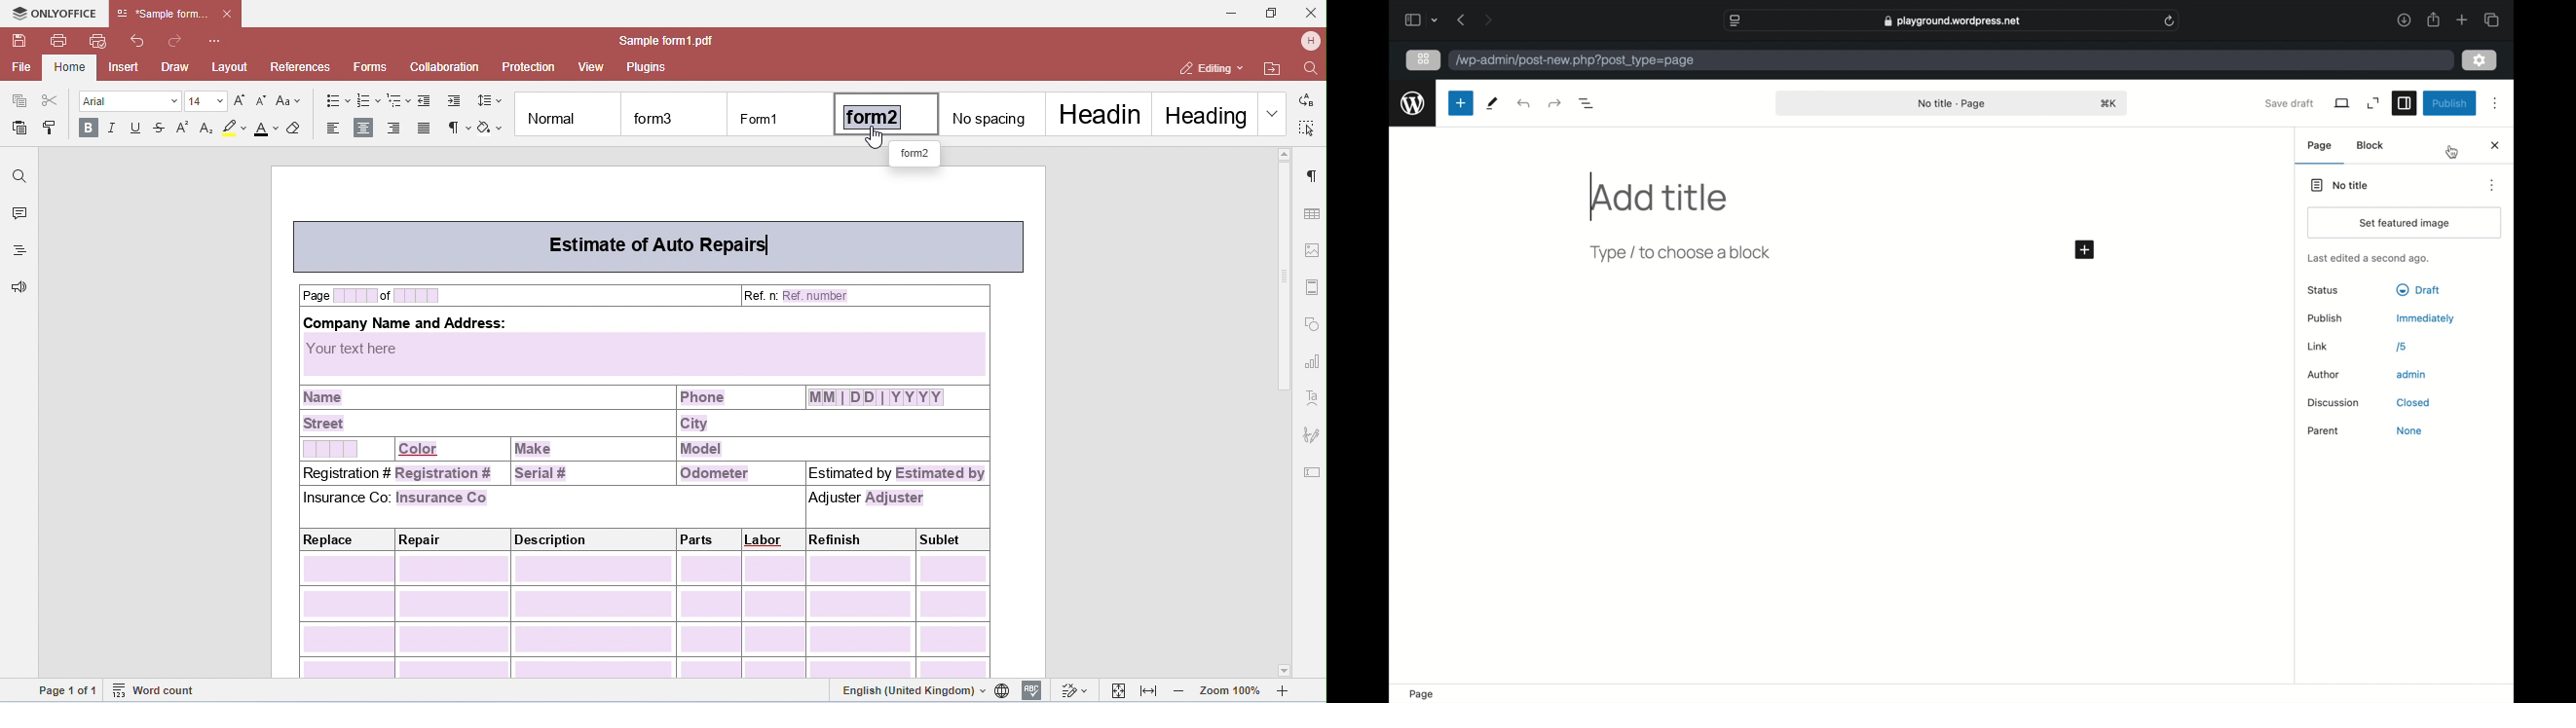  What do you see at coordinates (2324, 431) in the screenshot?
I see `parent` at bounding box center [2324, 431].